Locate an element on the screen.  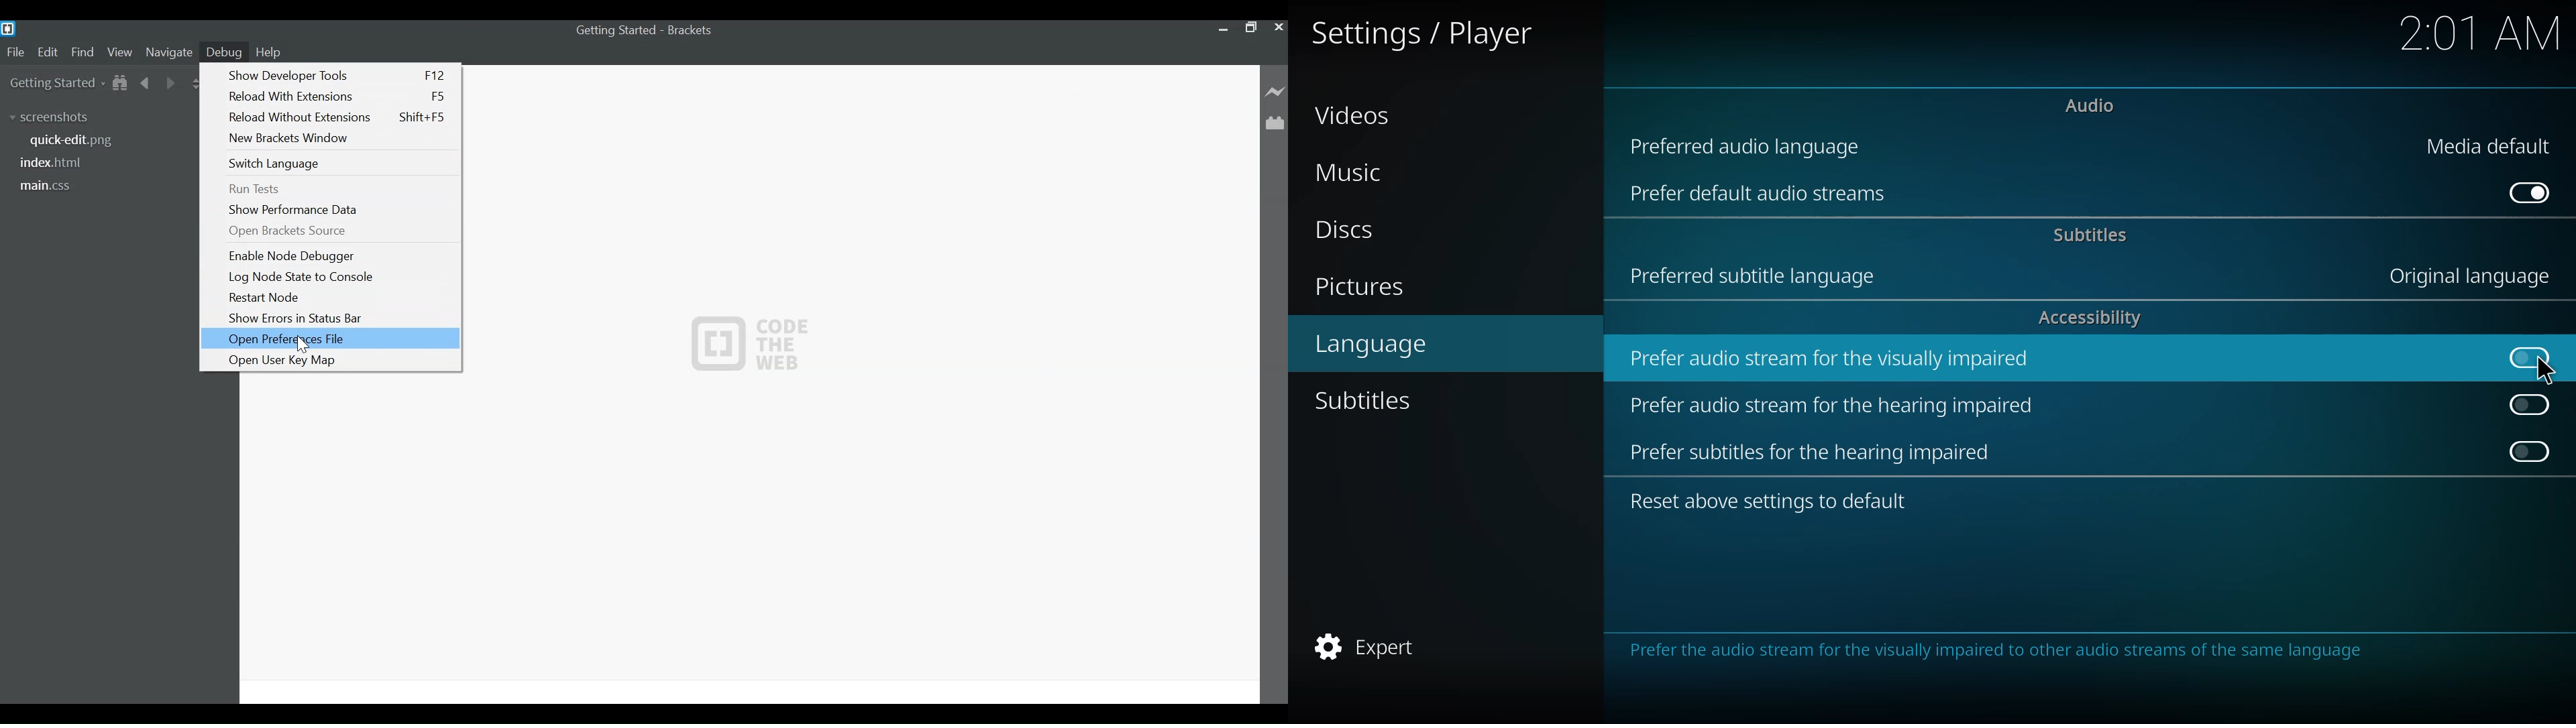
Show Developer Tools is located at coordinates (341, 77).